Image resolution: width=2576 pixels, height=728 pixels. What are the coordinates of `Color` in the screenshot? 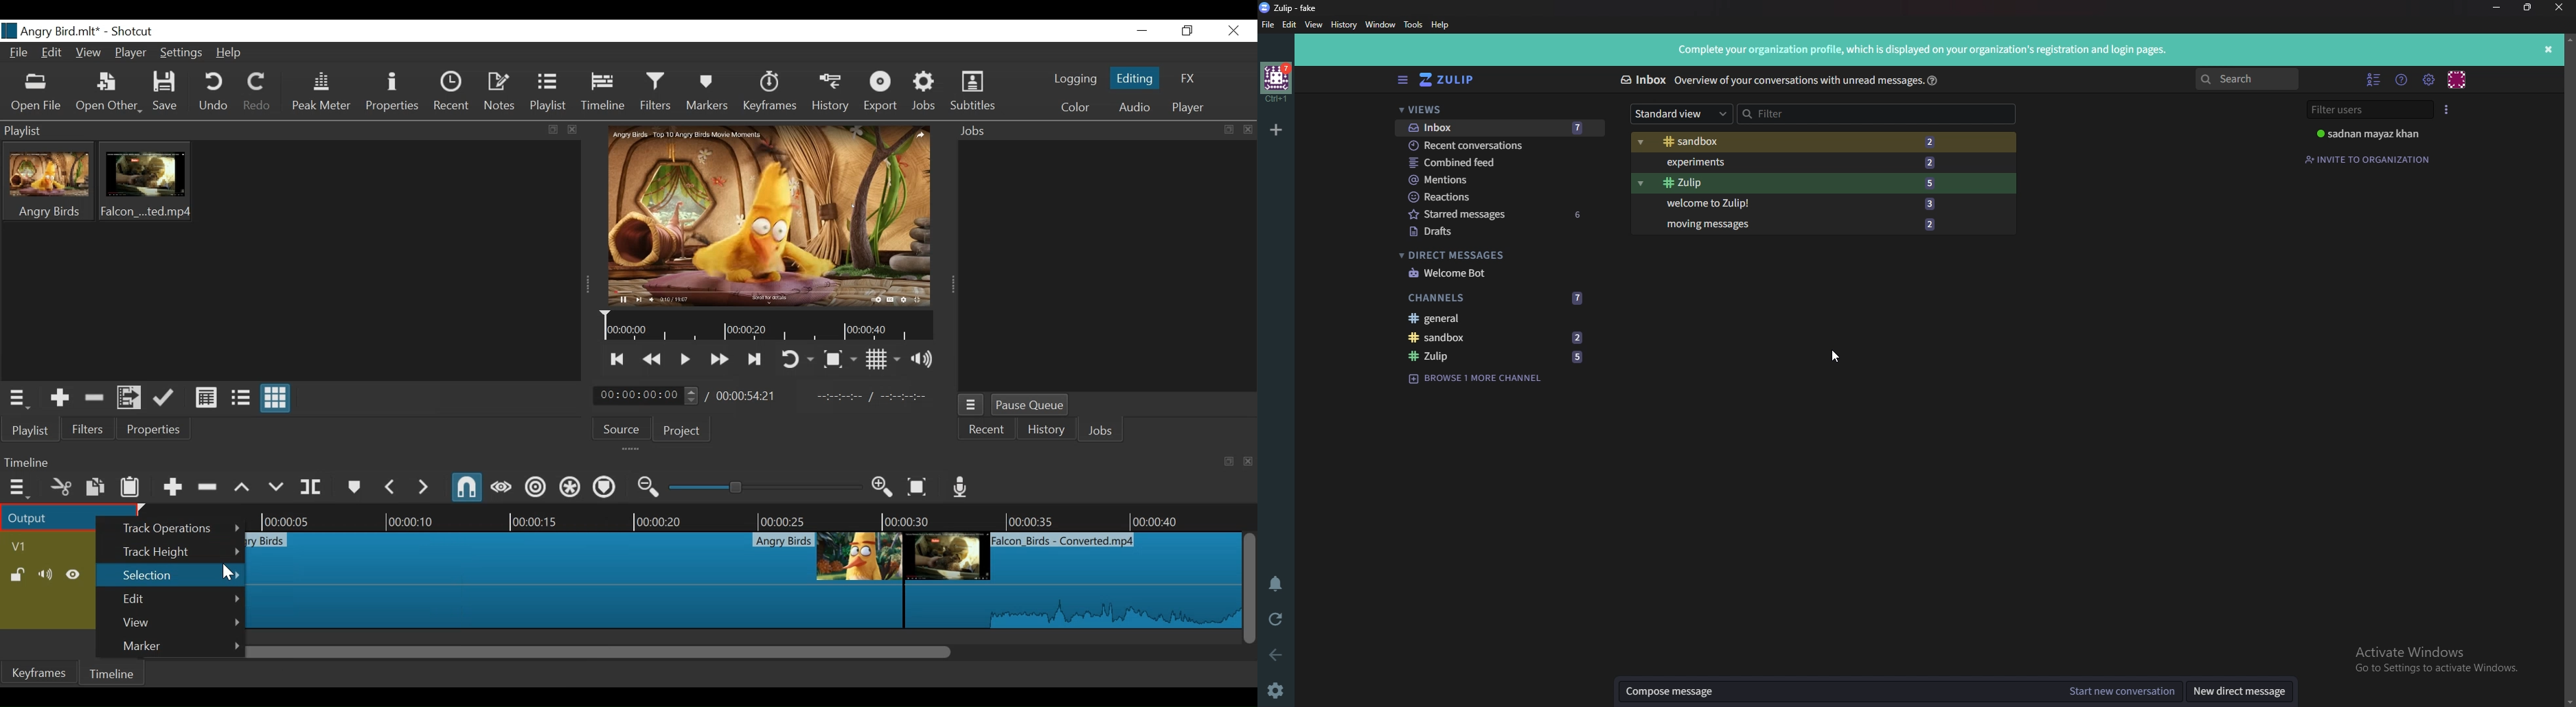 It's located at (1076, 109).